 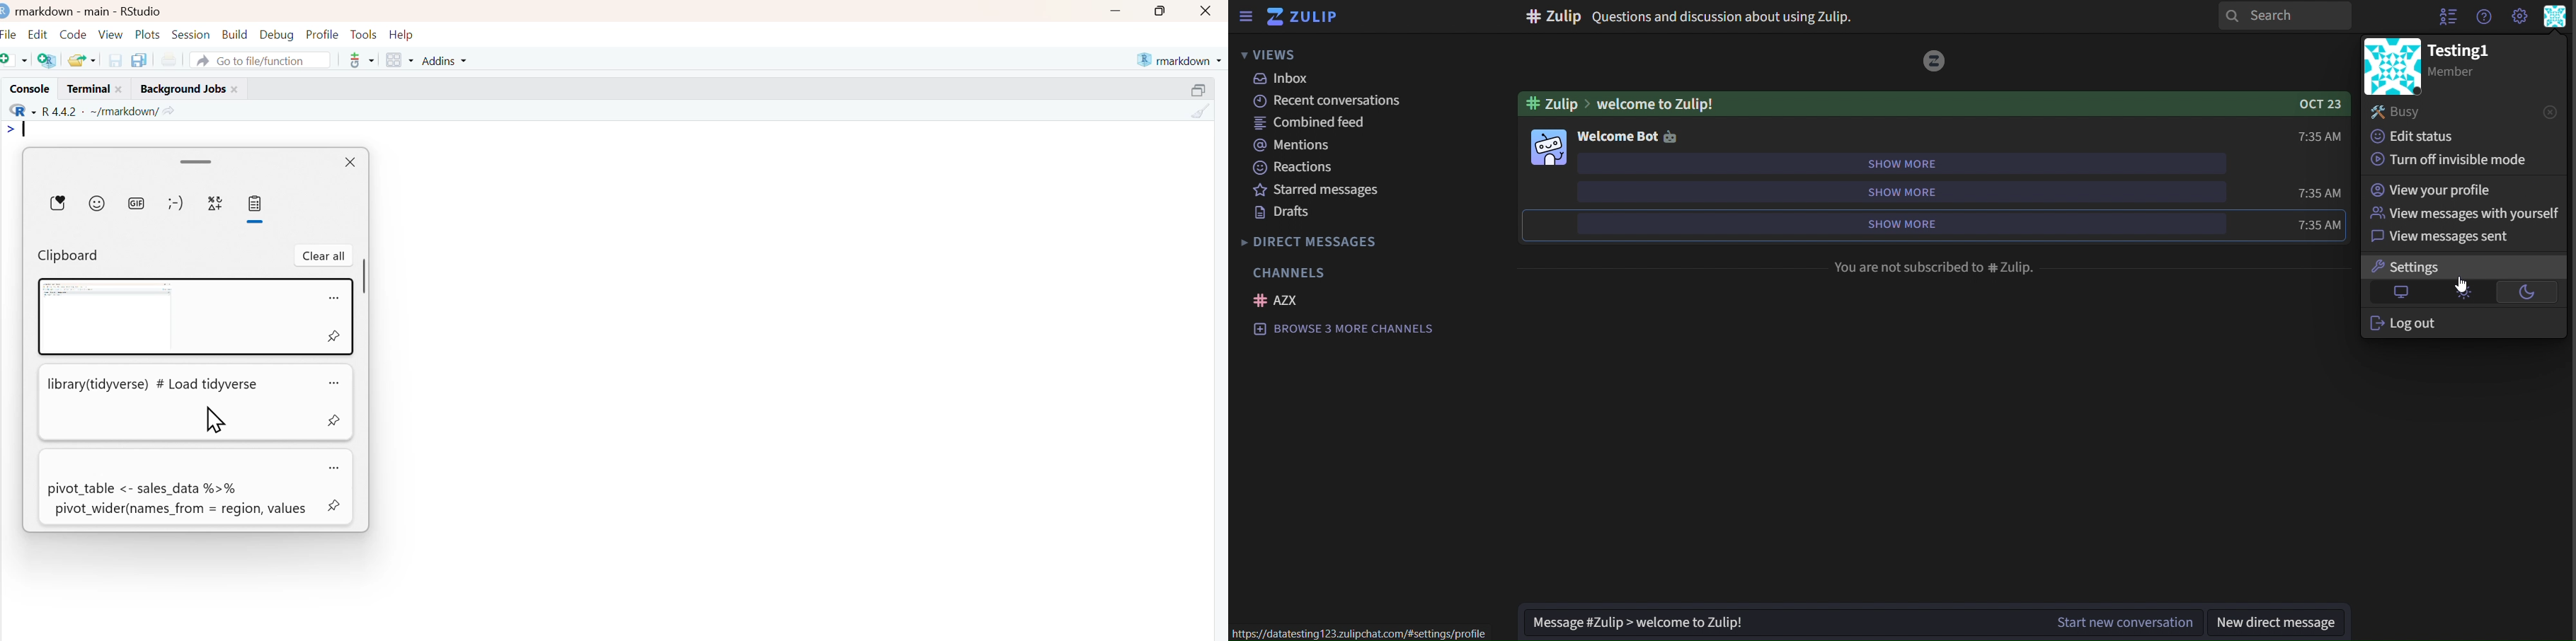 What do you see at coordinates (2316, 136) in the screenshot?
I see `7:35AM` at bounding box center [2316, 136].